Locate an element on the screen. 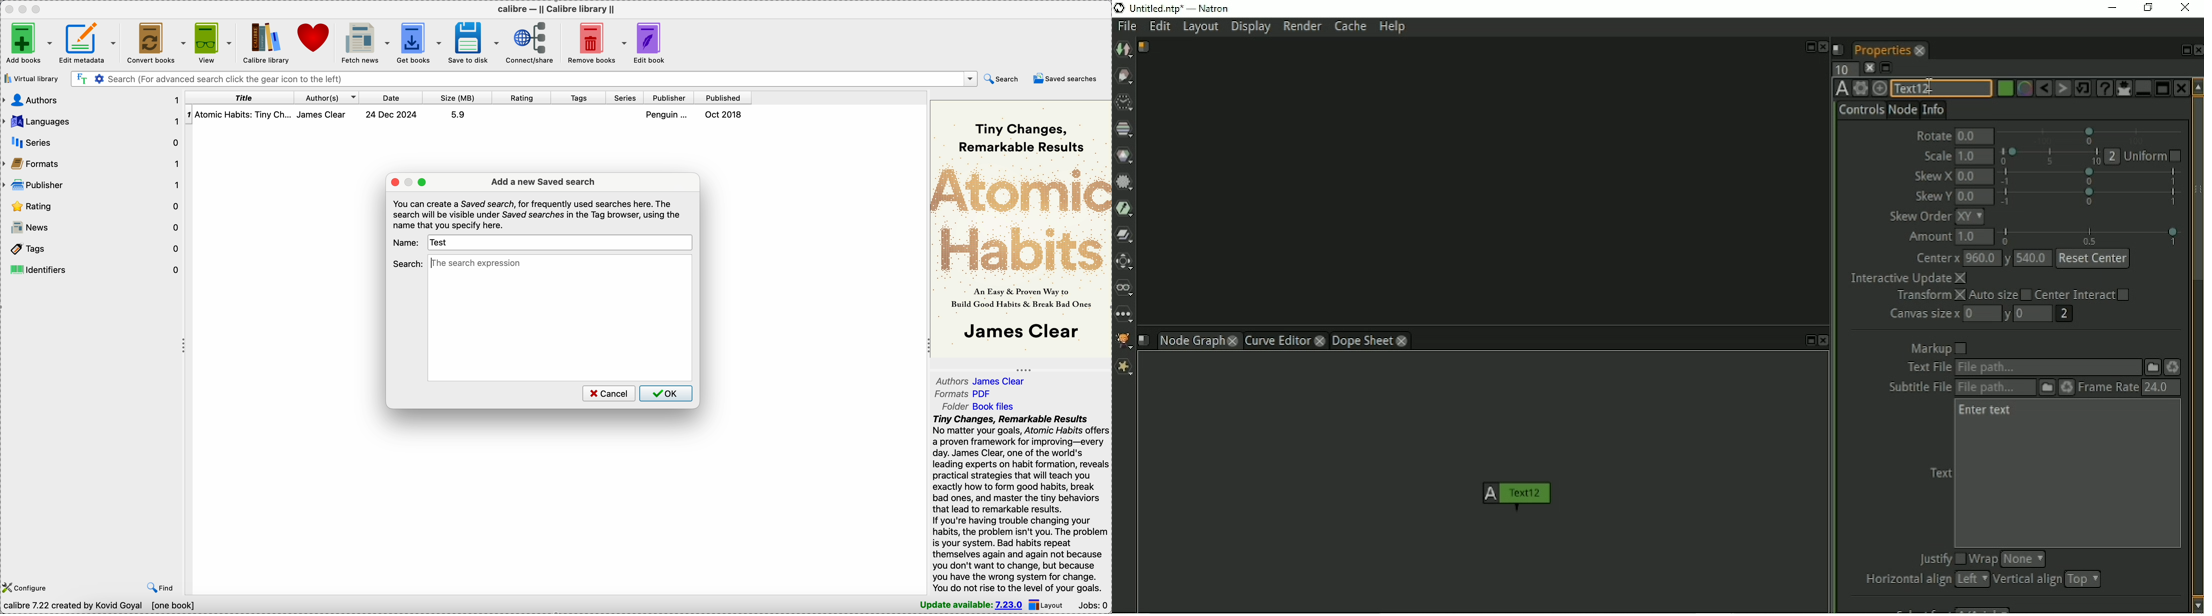 Image resolution: width=2212 pixels, height=616 pixels. authors James Clear is located at coordinates (986, 380).